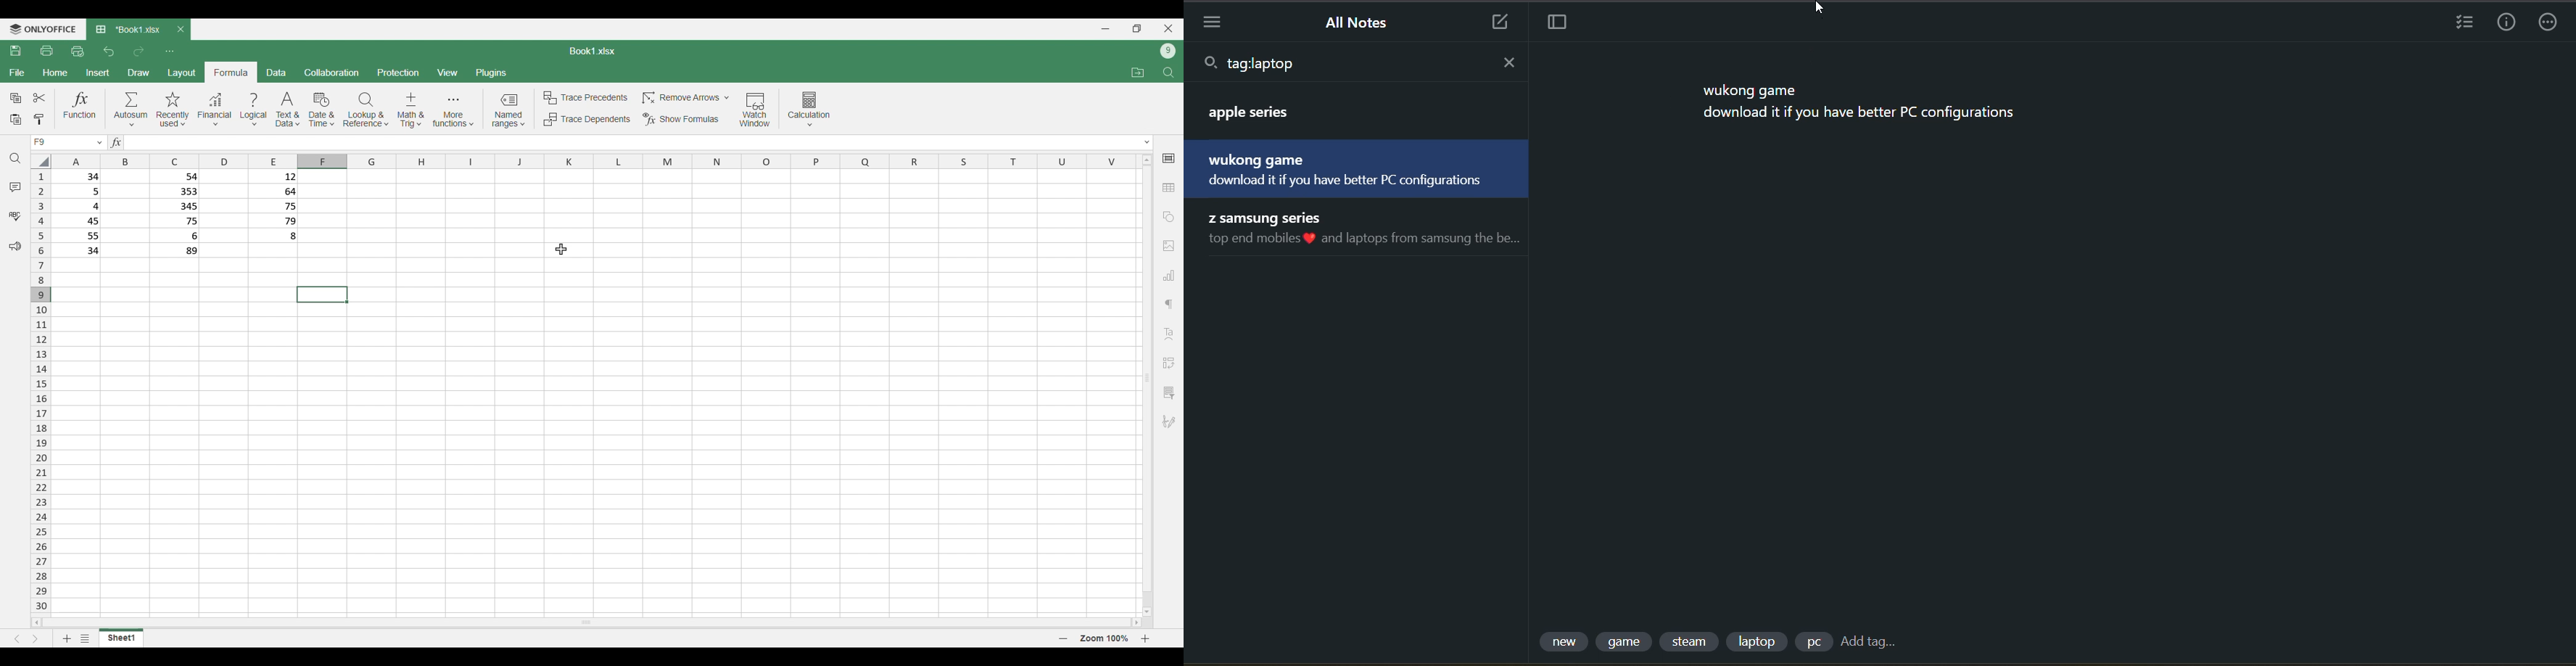 The height and width of the screenshot is (672, 2576). What do you see at coordinates (128, 30) in the screenshot?
I see `Current tab` at bounding box center [128, 30].